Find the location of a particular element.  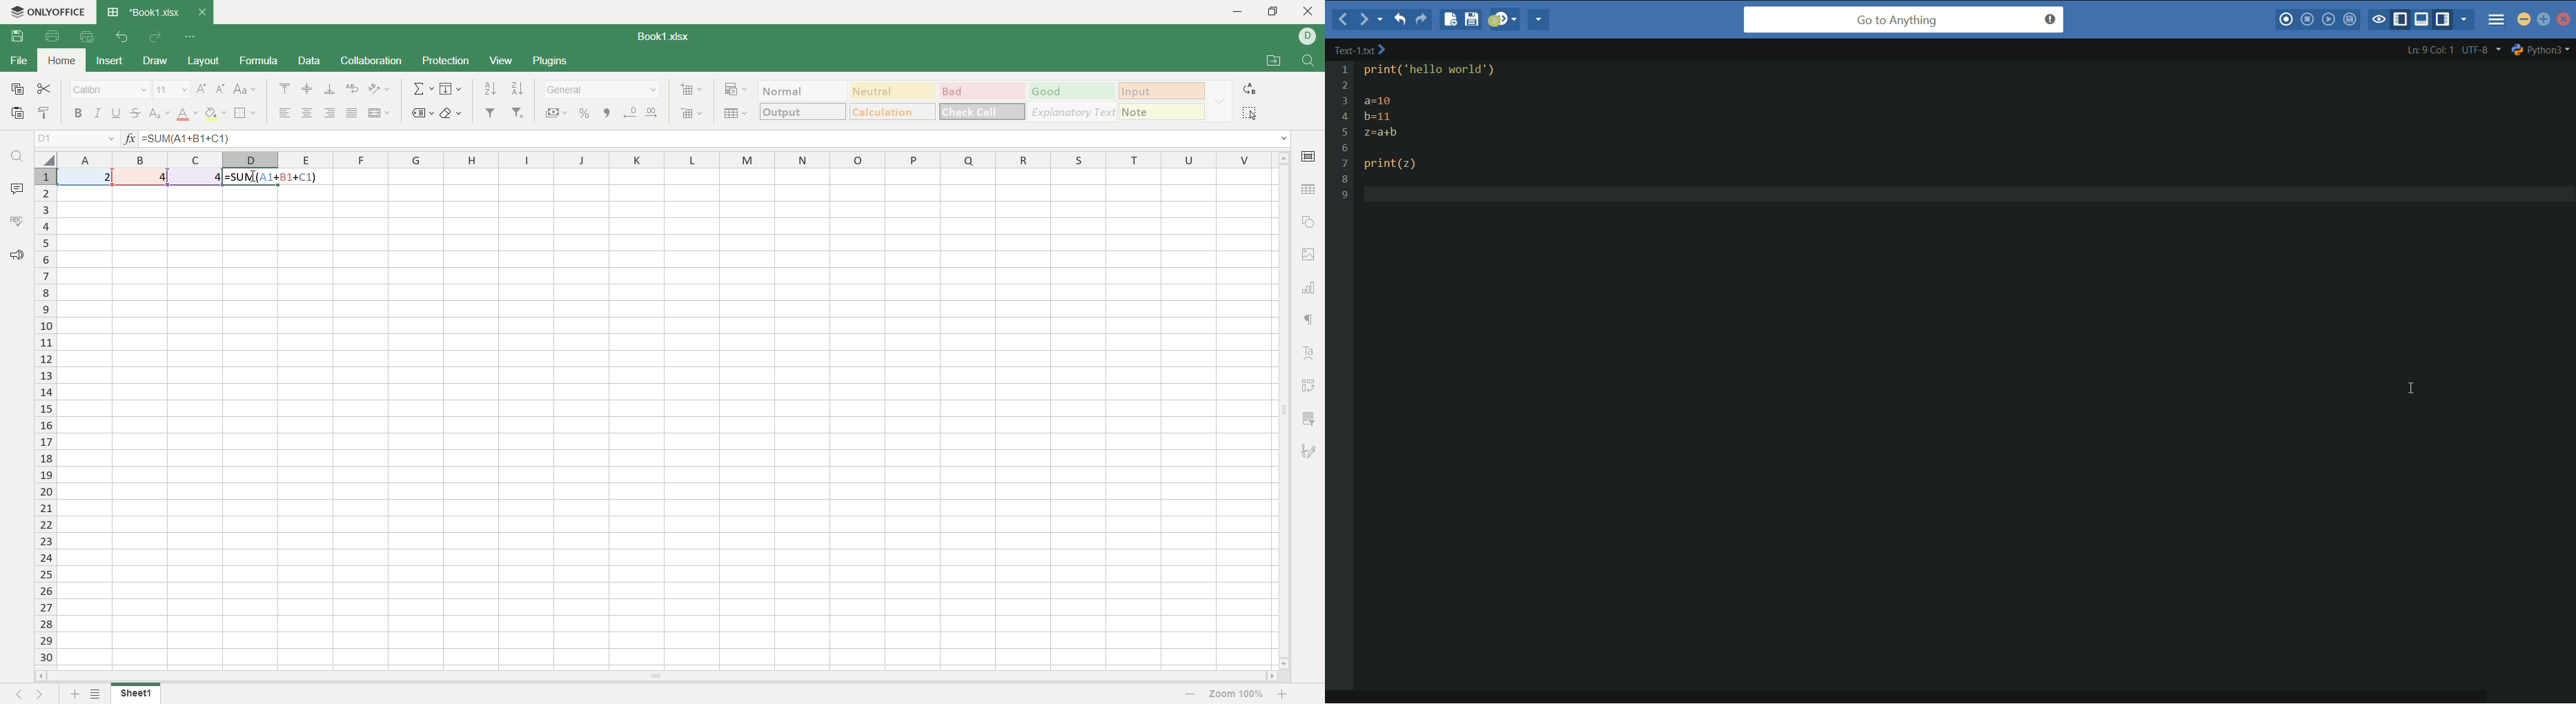

neutral is located at coordinates (895, 90).